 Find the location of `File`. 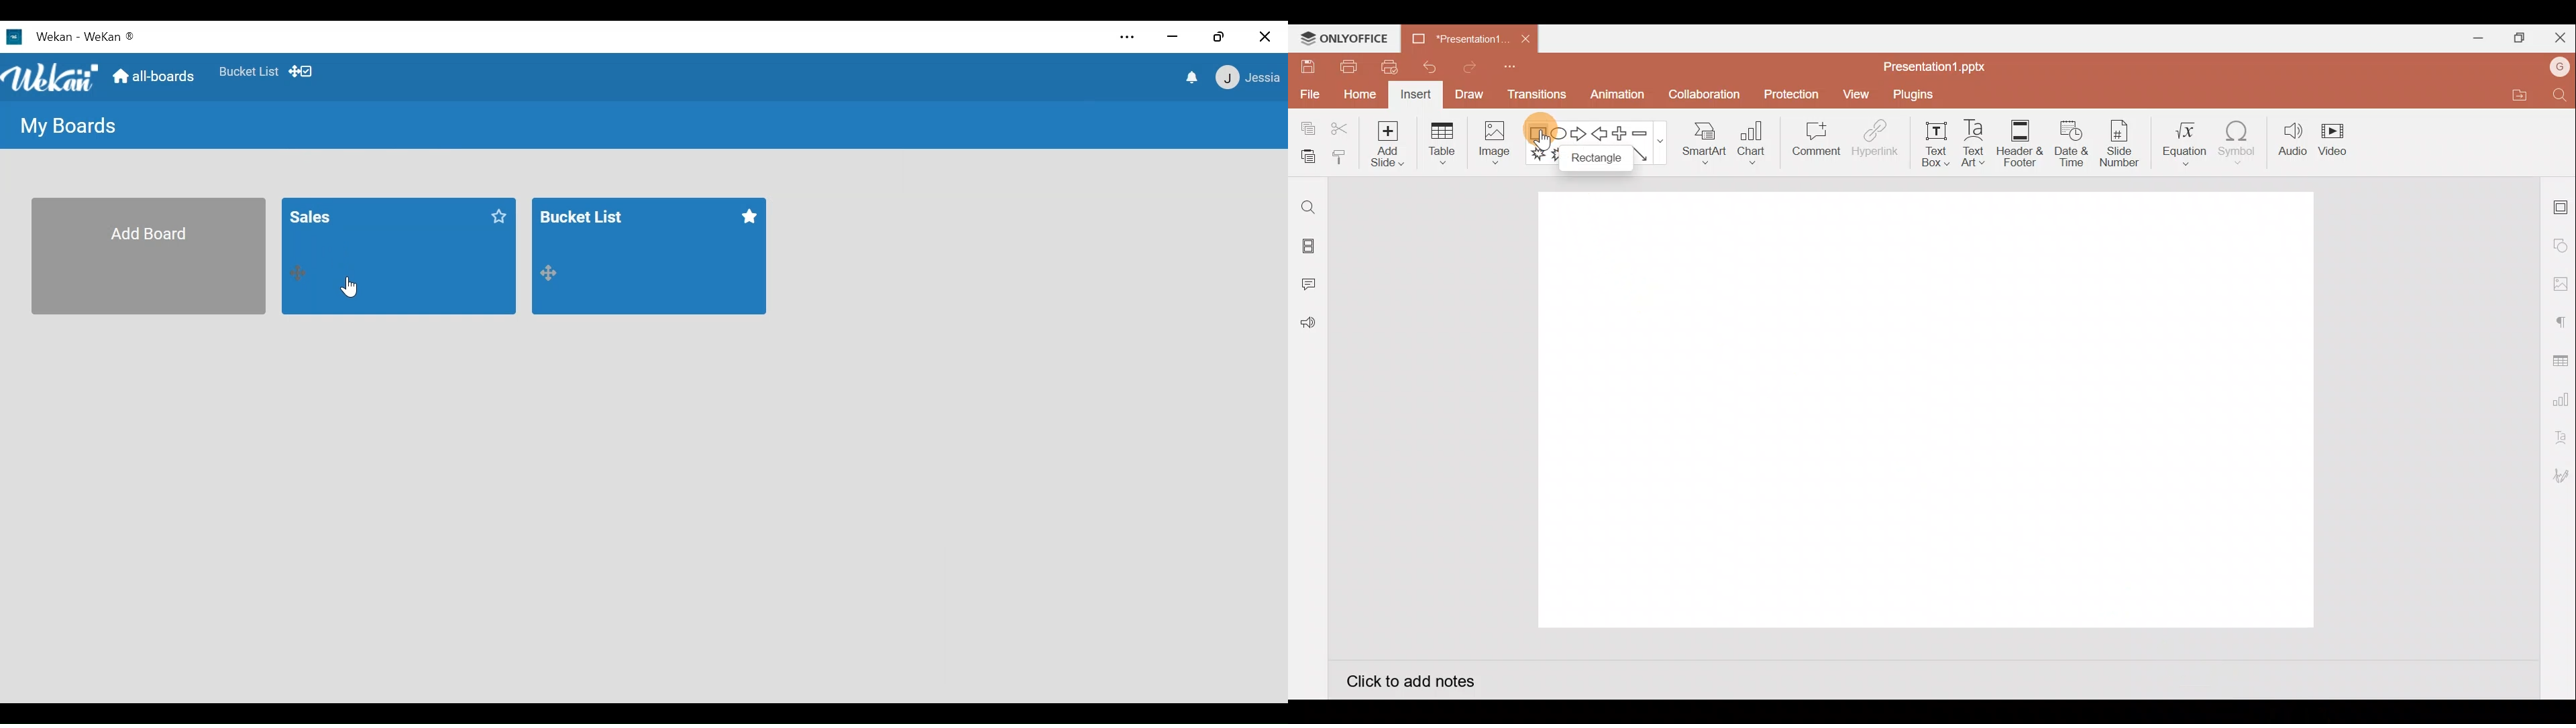

File is located at coordinates (1308, 92).